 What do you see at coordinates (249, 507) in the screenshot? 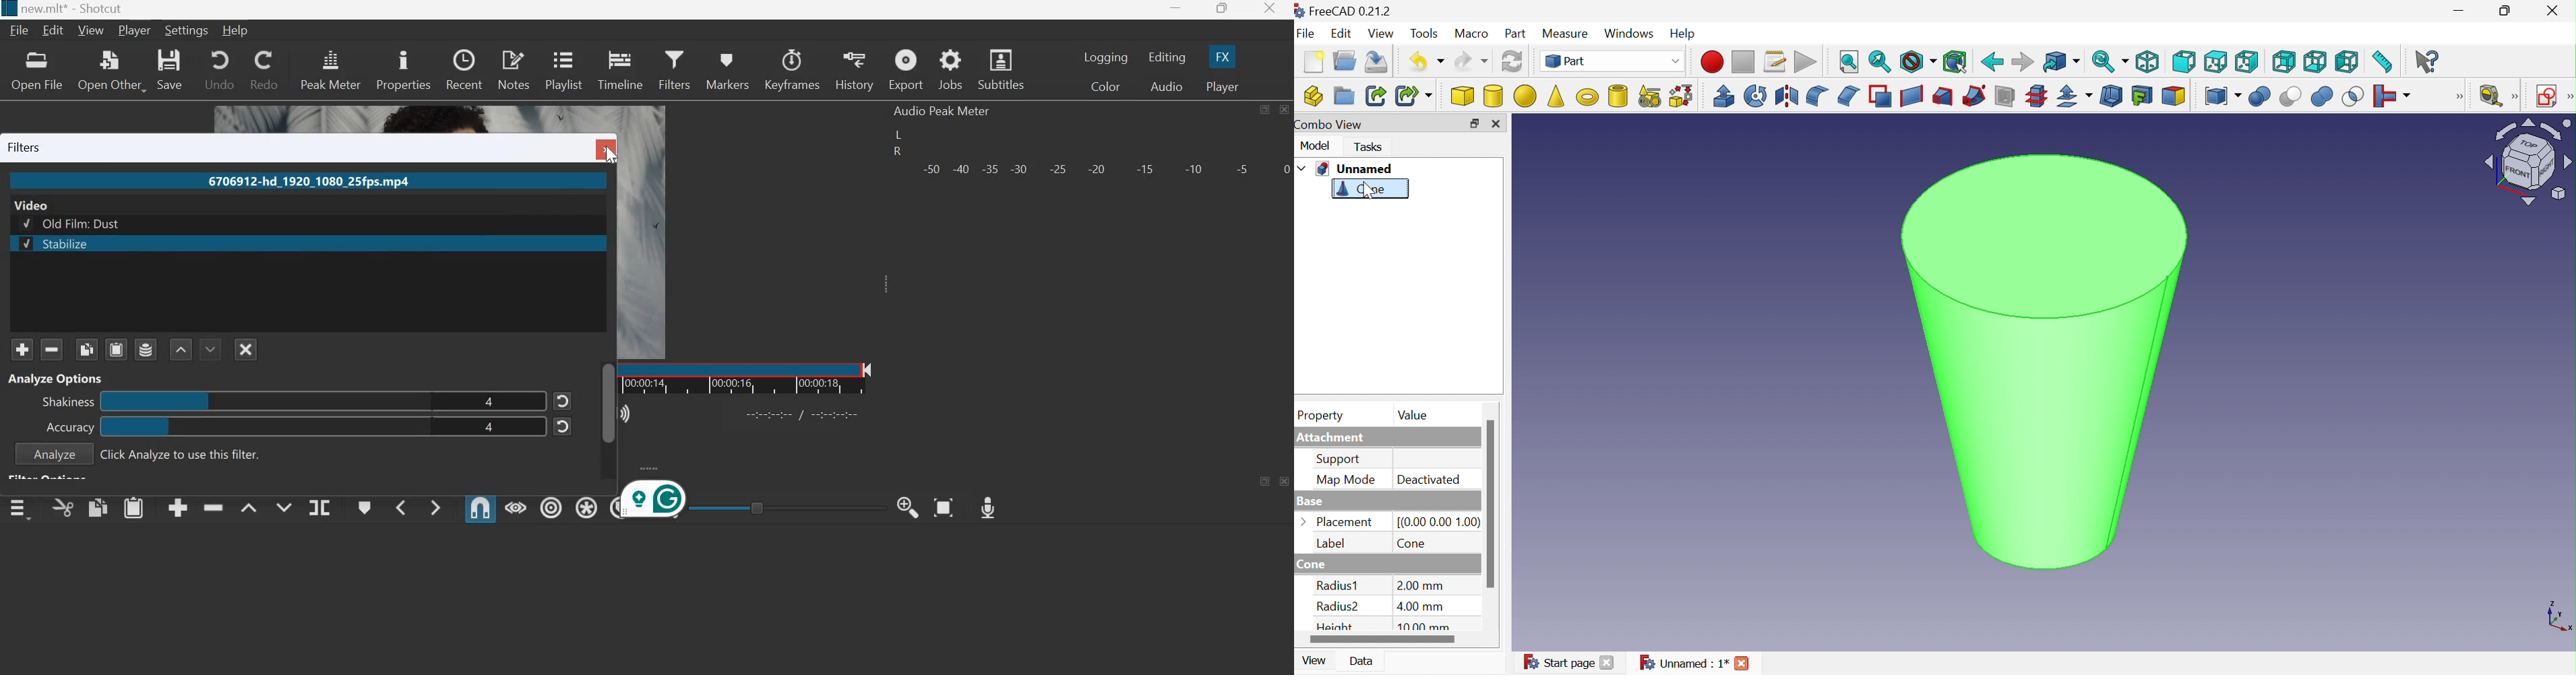
I see `lift` at bounding box center [249, 507].